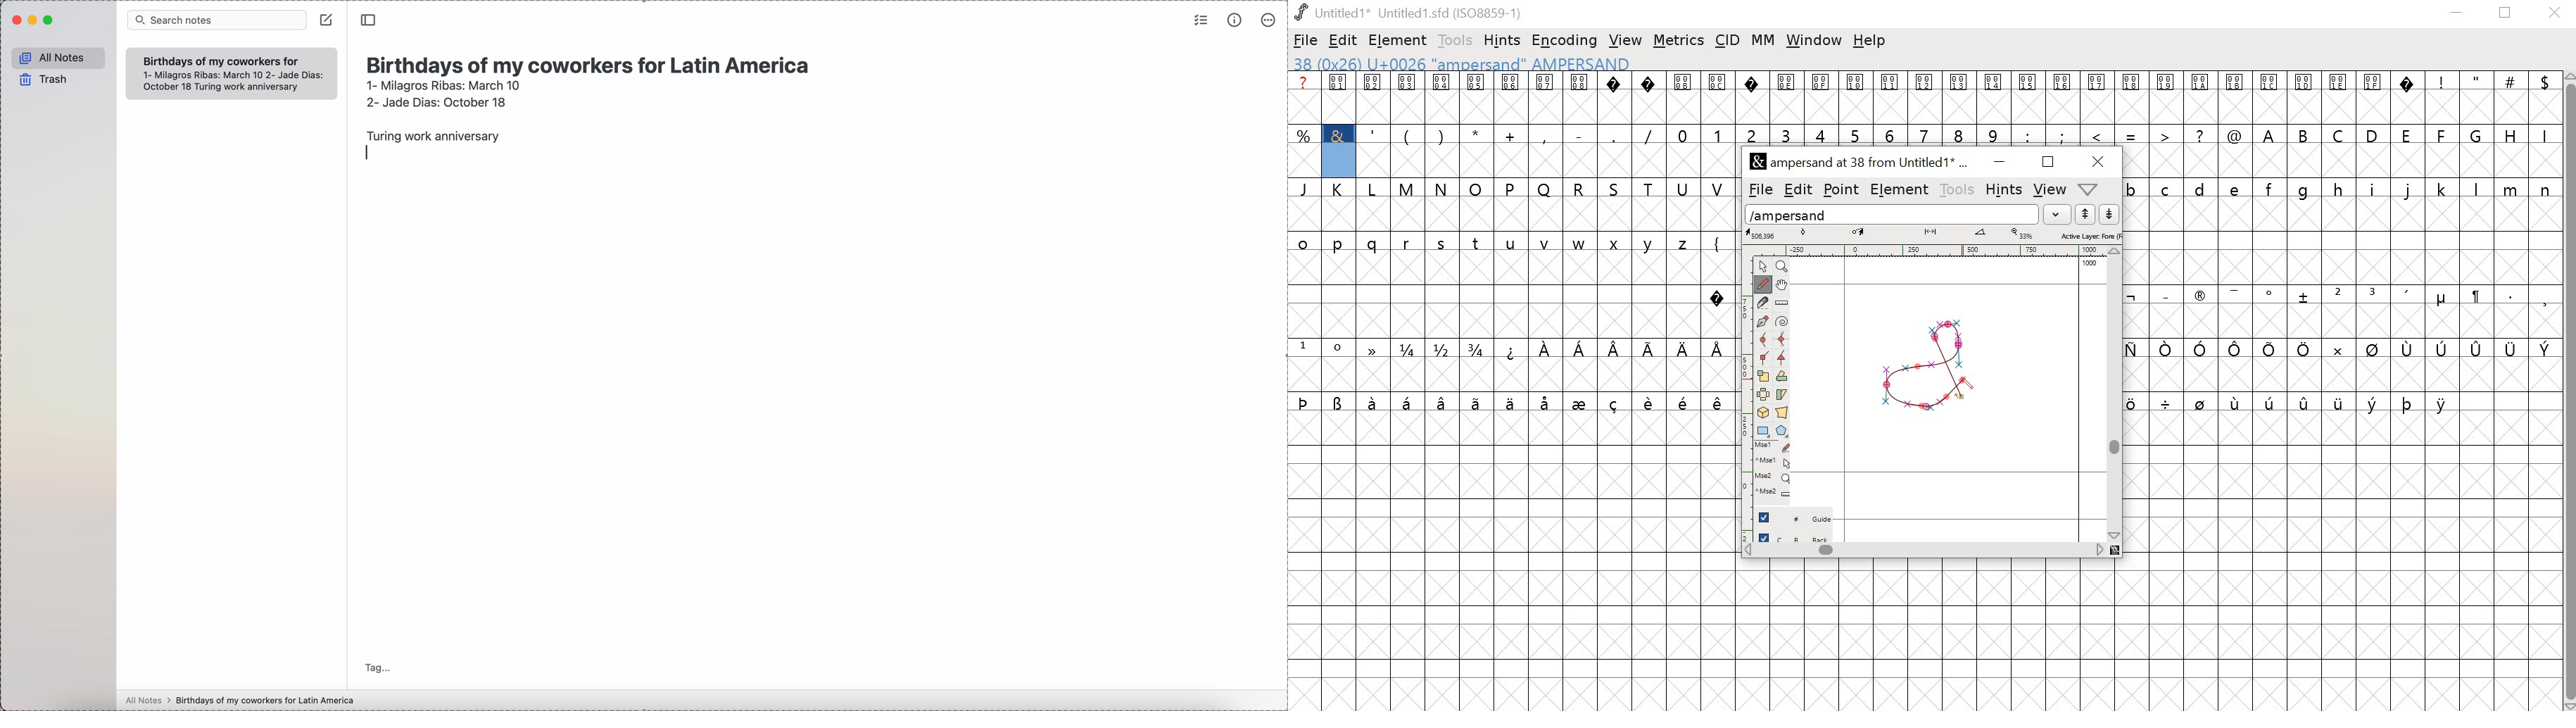  Describe the element at coordinates (2441, 300) in the screenshot. I see `Symbol` at that location.